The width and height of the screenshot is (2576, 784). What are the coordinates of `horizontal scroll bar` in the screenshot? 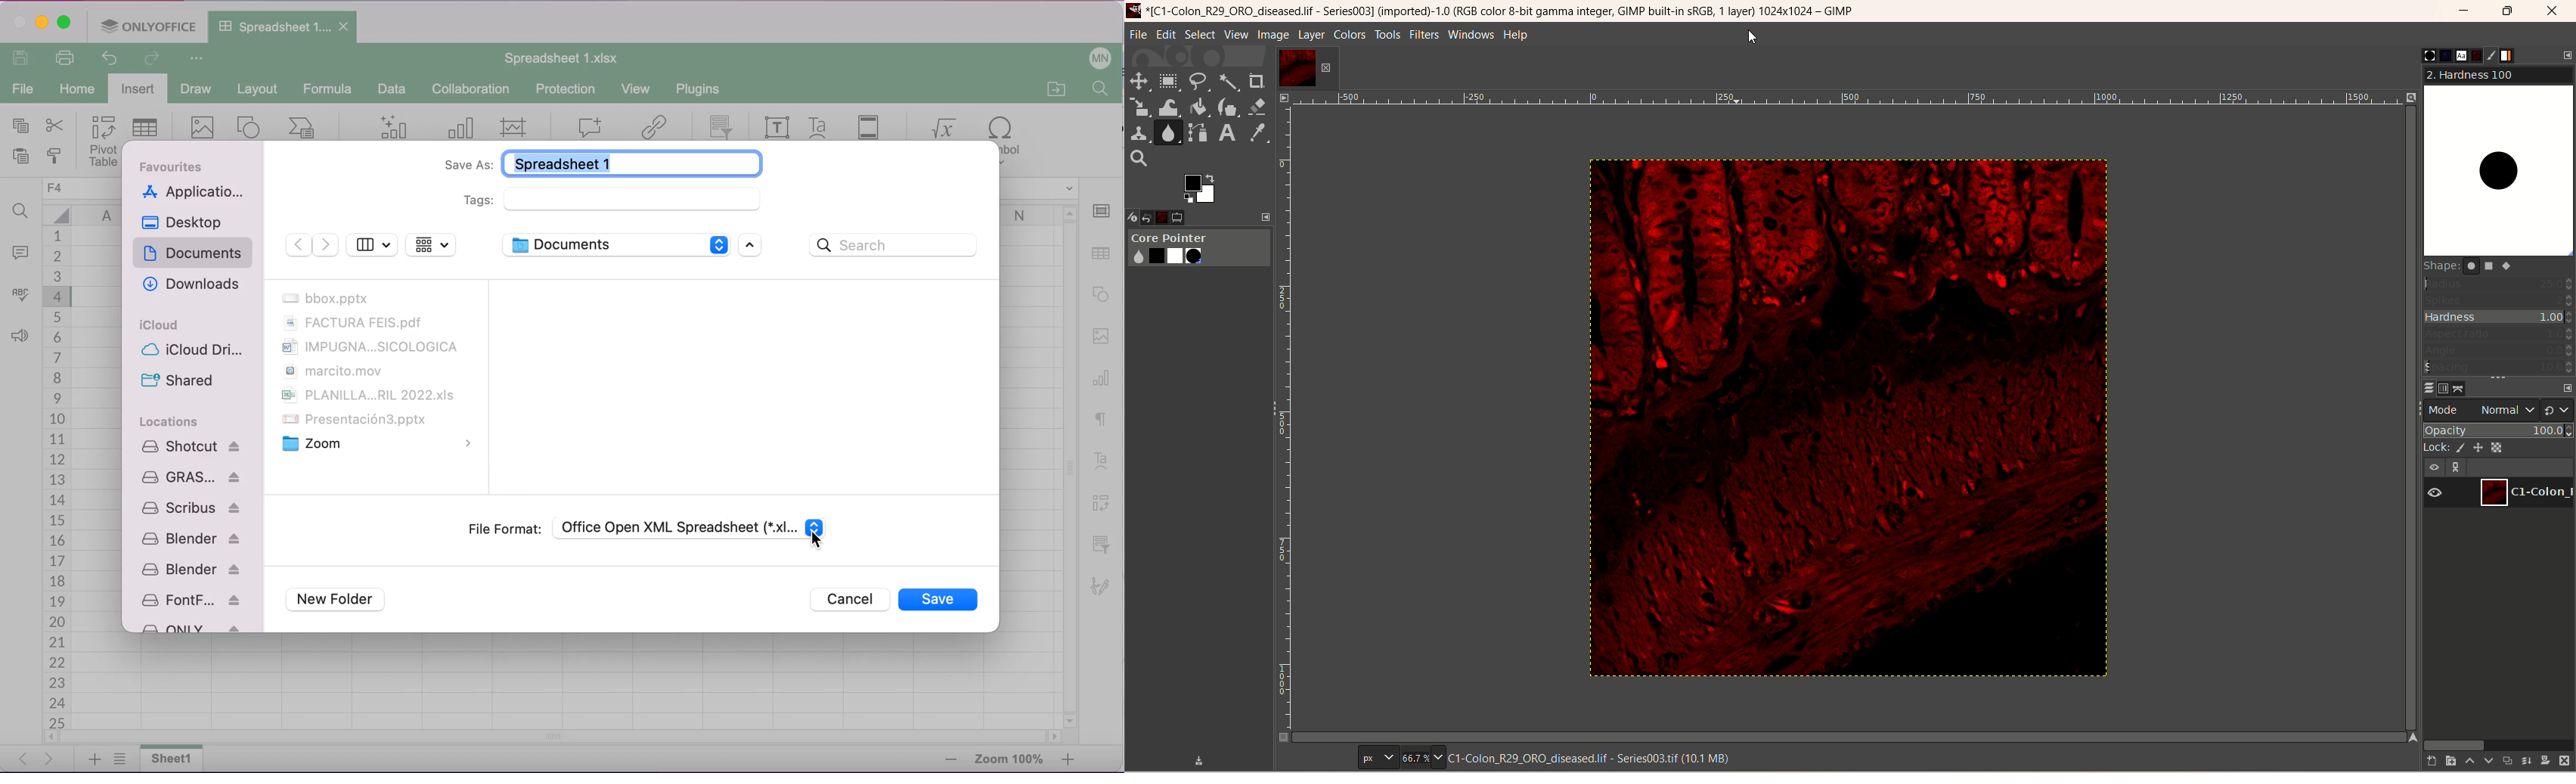 It's located at (2496, 744).